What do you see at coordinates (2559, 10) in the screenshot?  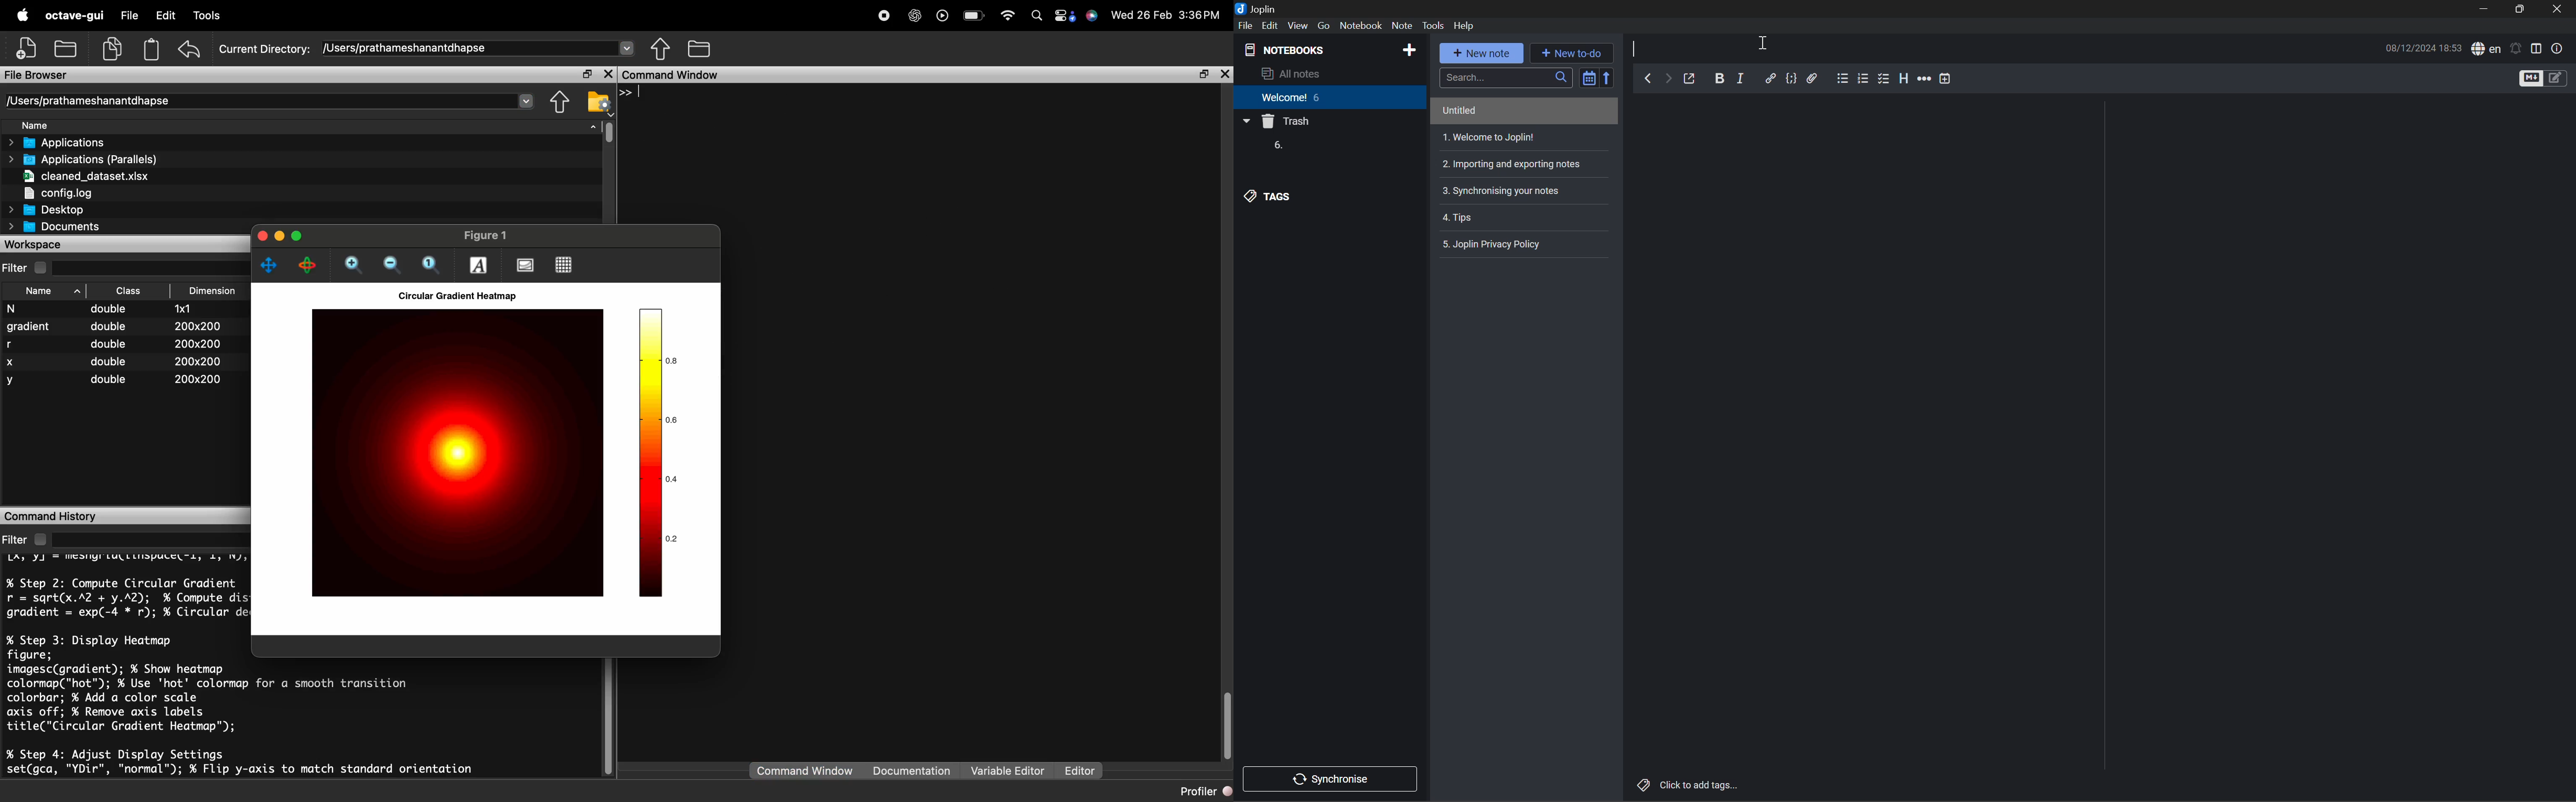 I see `Close` at bounding box center [2559, 10].